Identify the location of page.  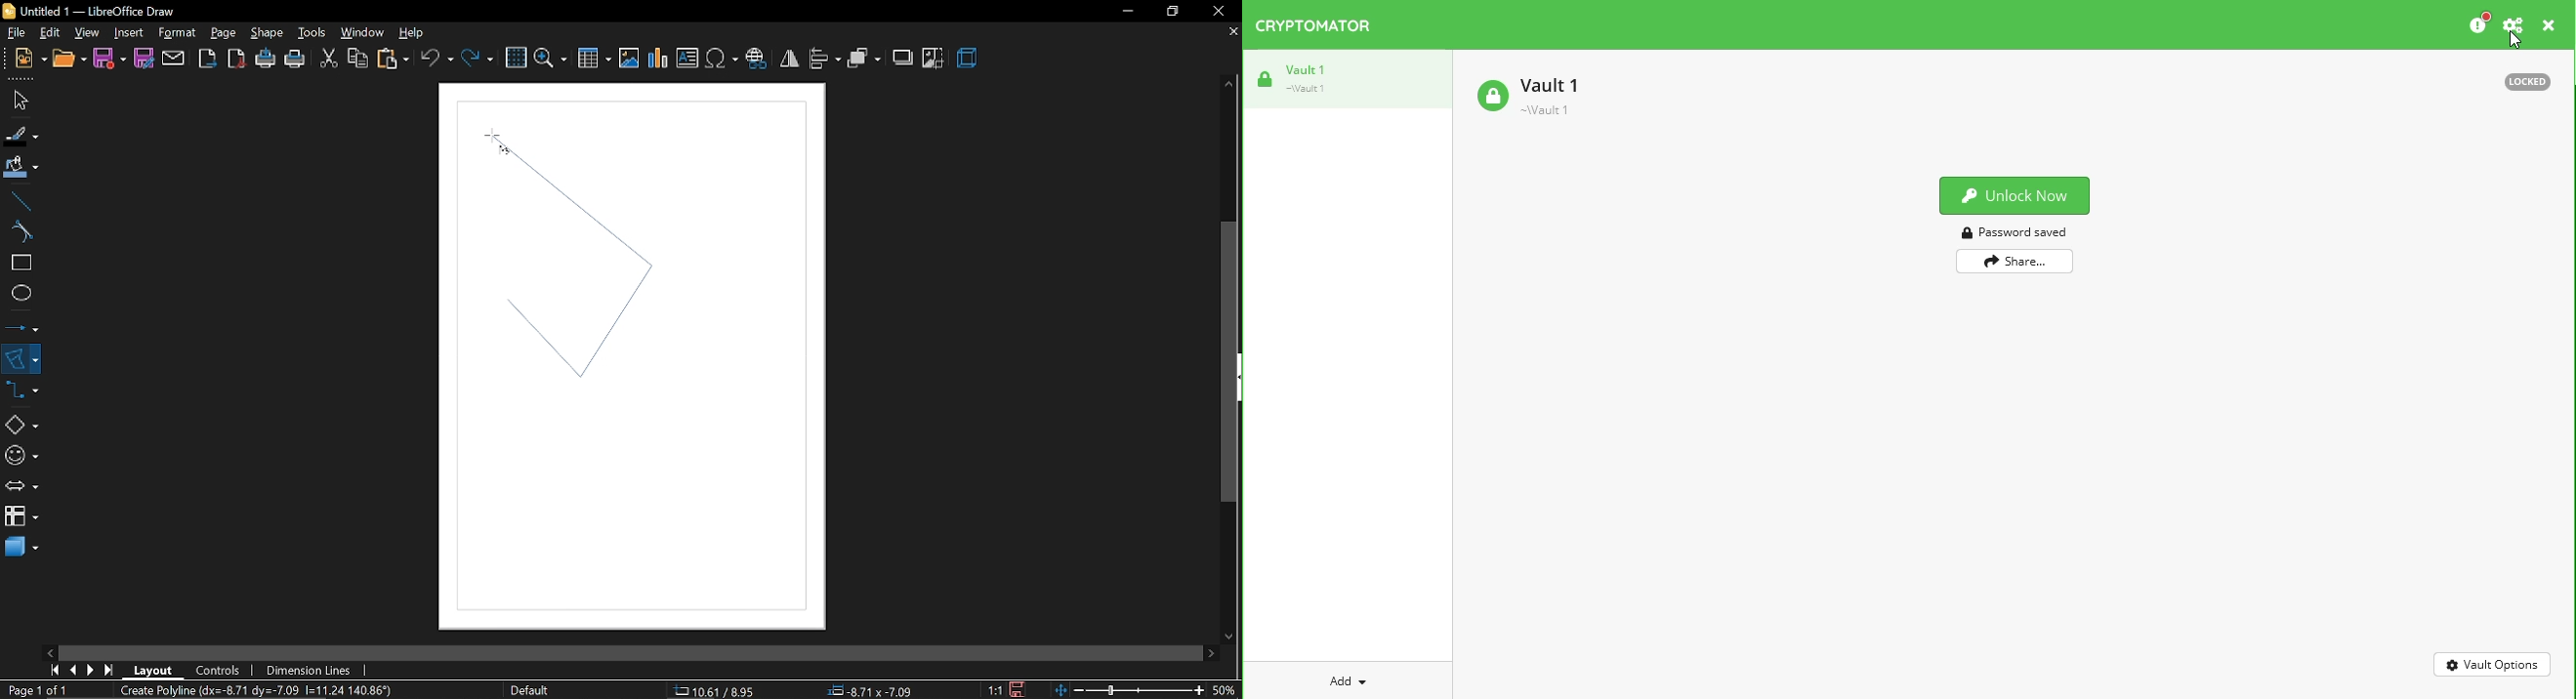
(223, 32).